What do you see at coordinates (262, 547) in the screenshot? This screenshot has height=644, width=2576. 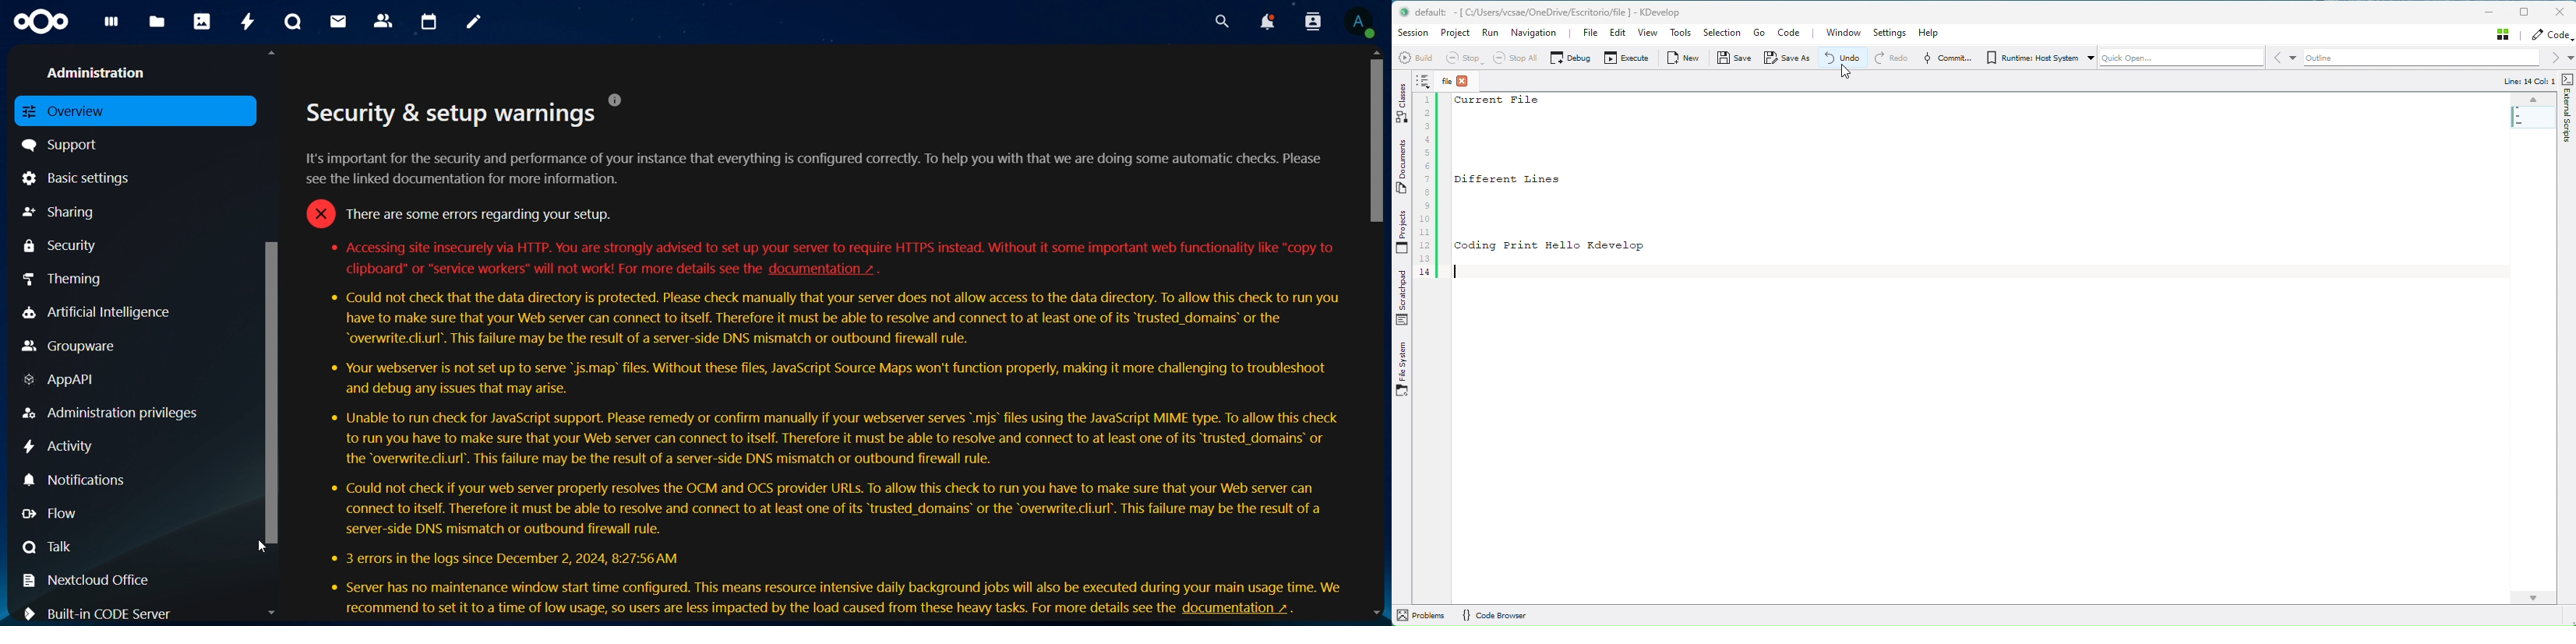 I see `cursor` at bounding box center [262, 547].